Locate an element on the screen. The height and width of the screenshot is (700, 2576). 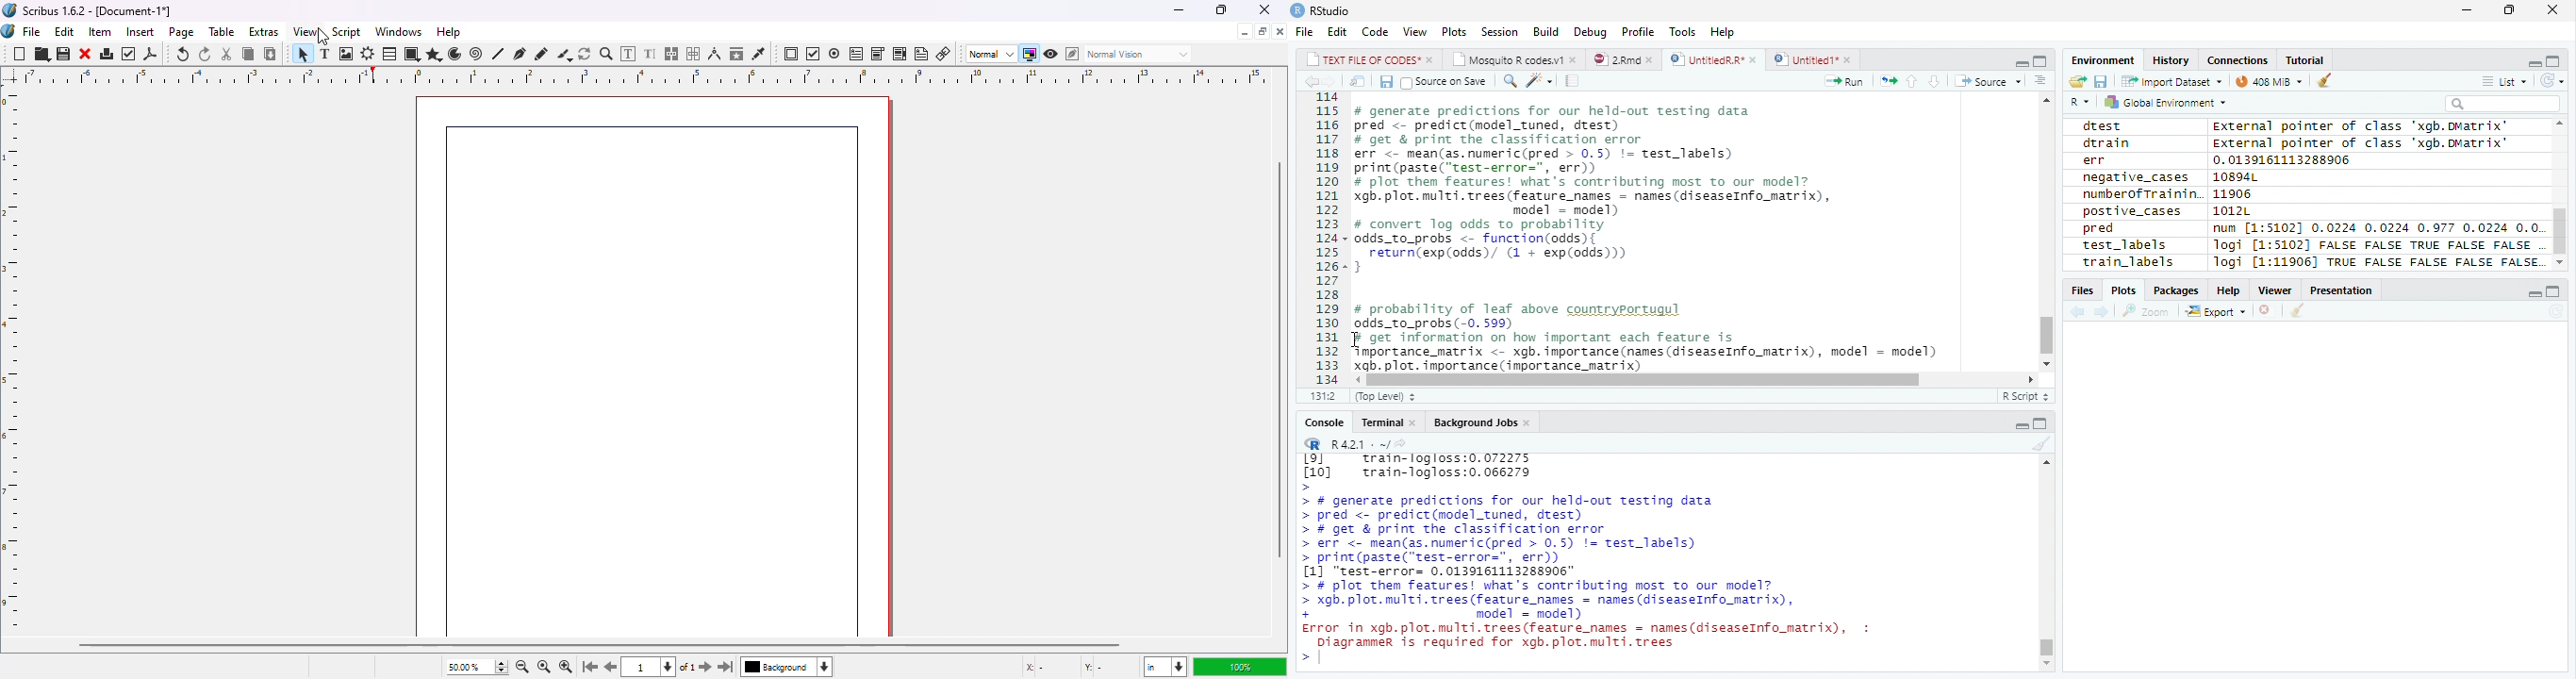
History is located at coordinates (2172, 60).